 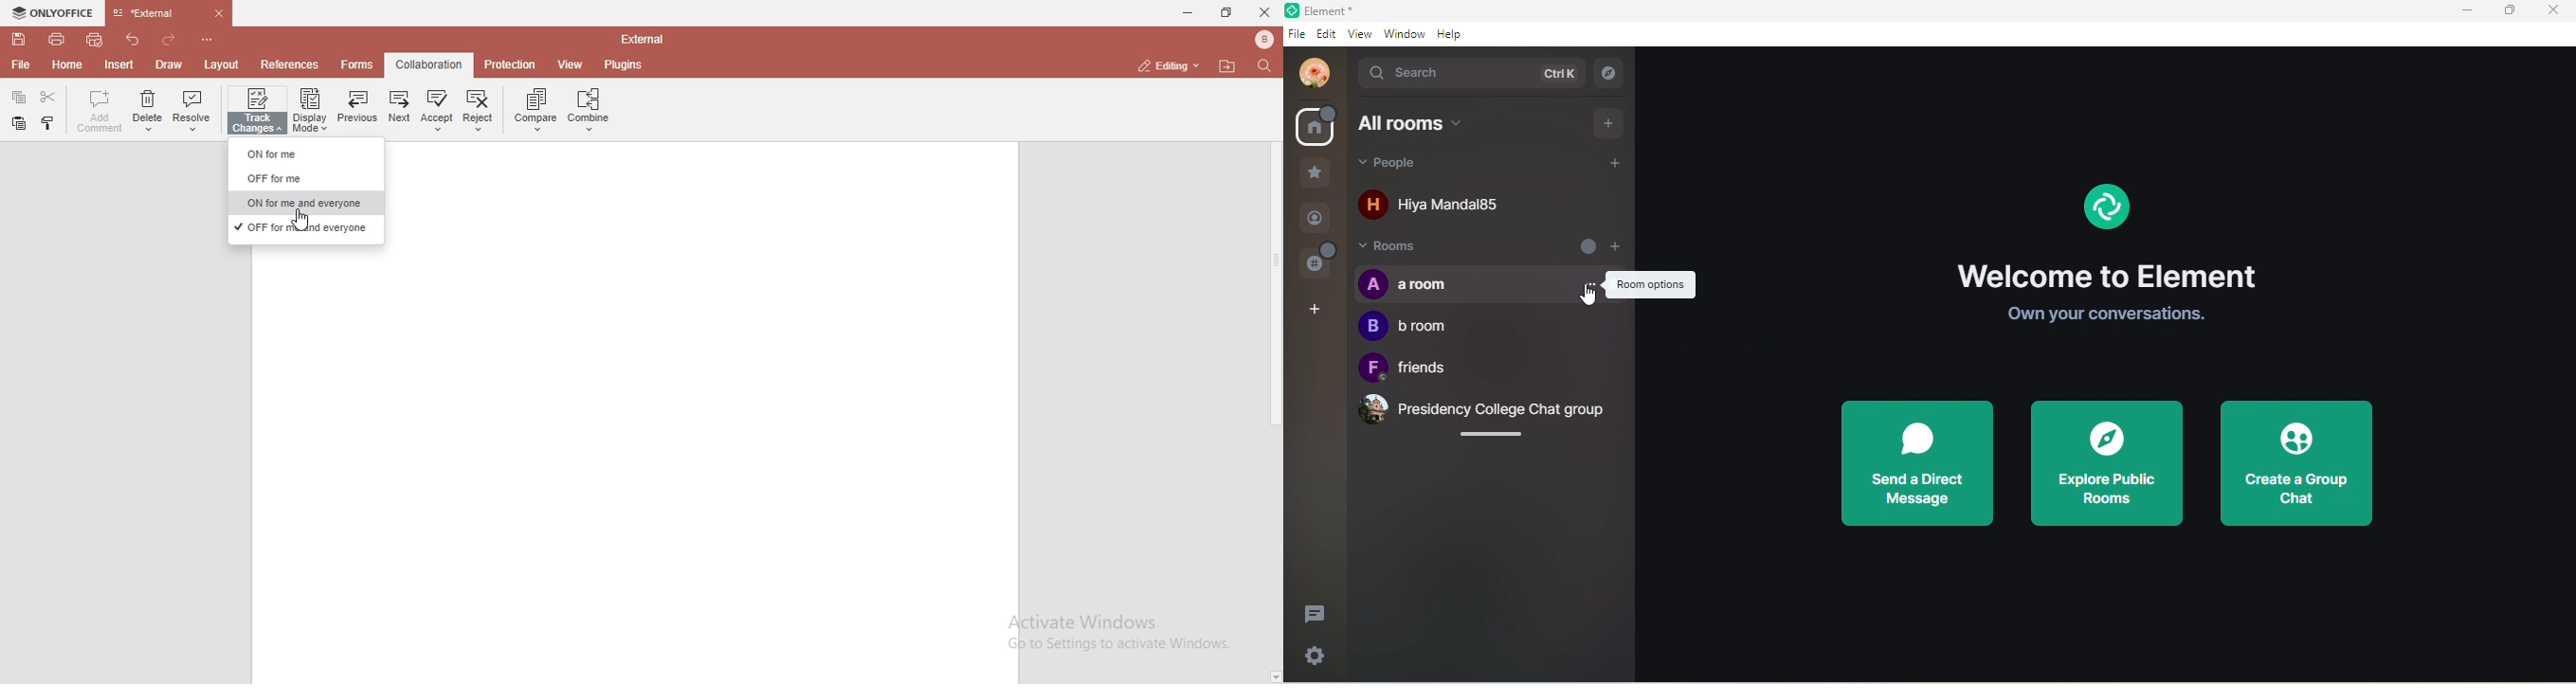 I want to click on redo, so click(x=169, y=39).